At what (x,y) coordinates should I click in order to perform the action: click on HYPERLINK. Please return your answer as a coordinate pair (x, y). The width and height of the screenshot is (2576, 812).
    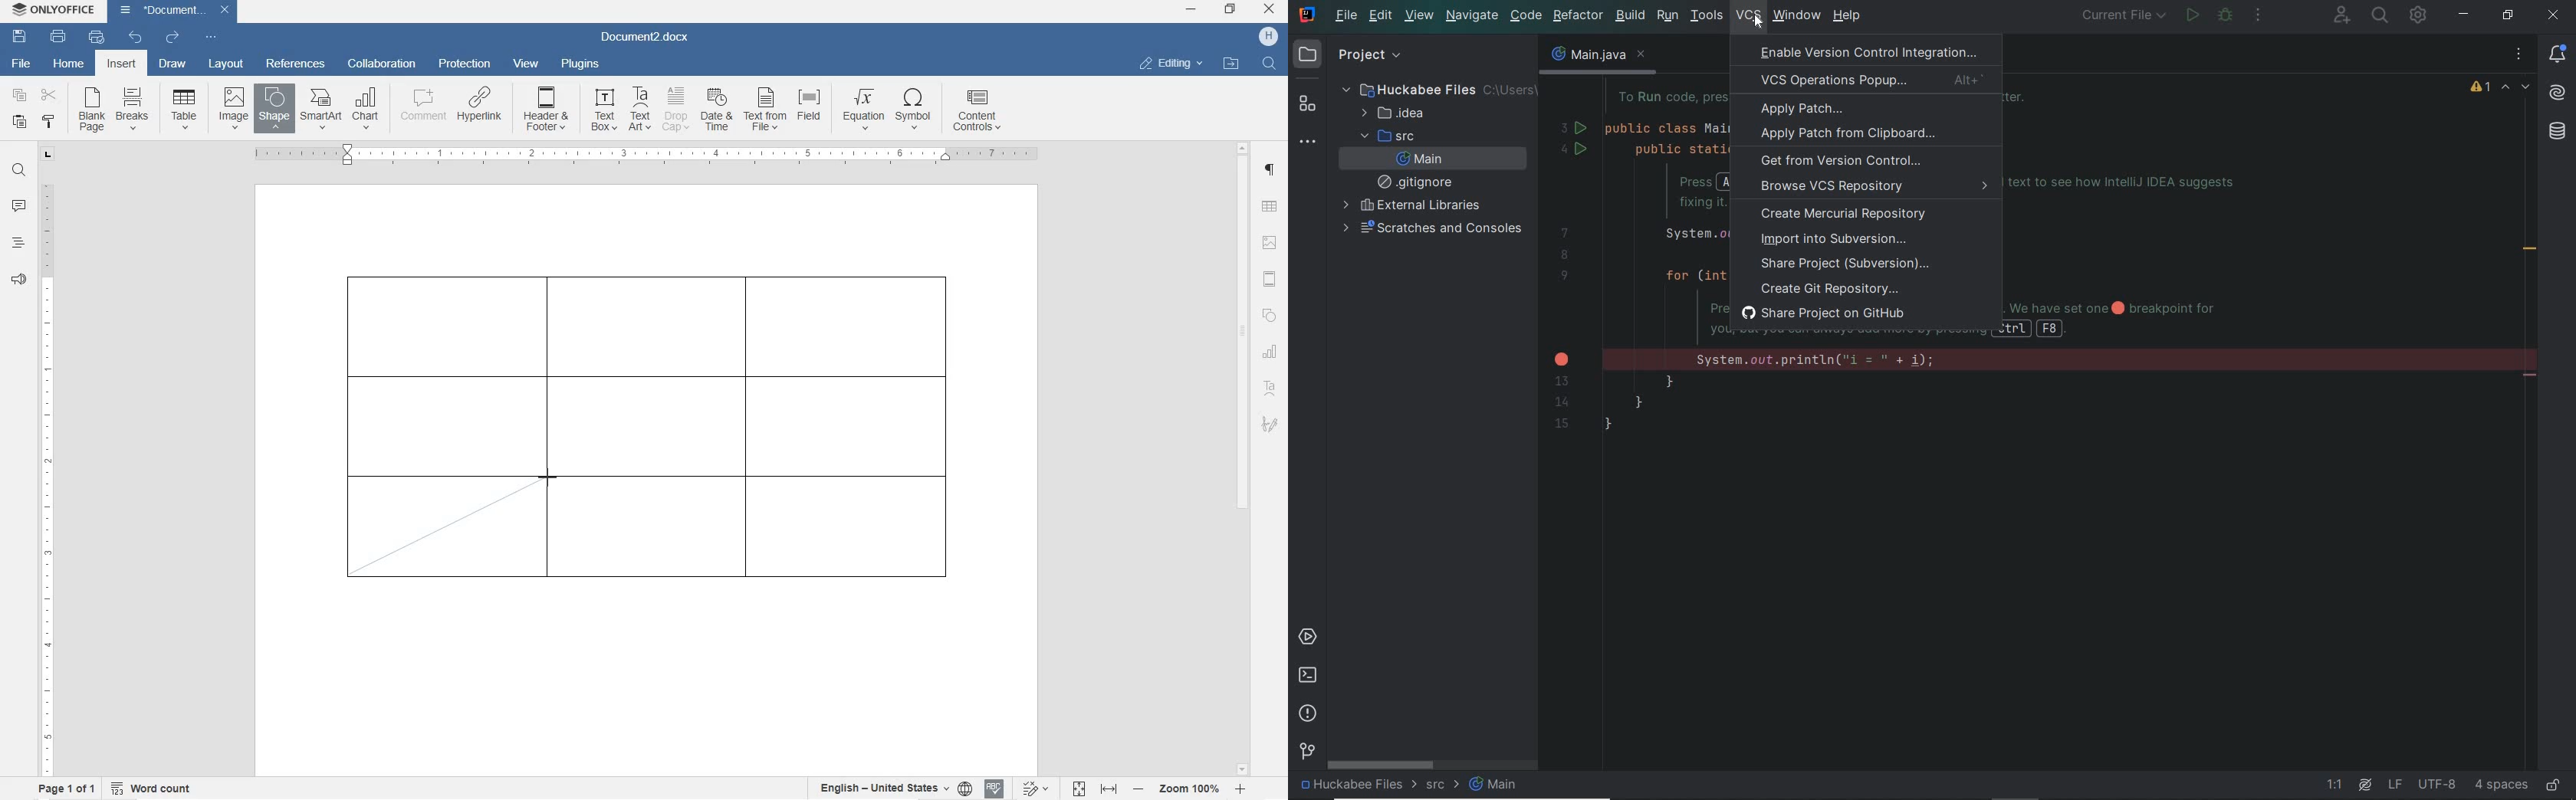
    Looking at the image, I should click on (480, 110).